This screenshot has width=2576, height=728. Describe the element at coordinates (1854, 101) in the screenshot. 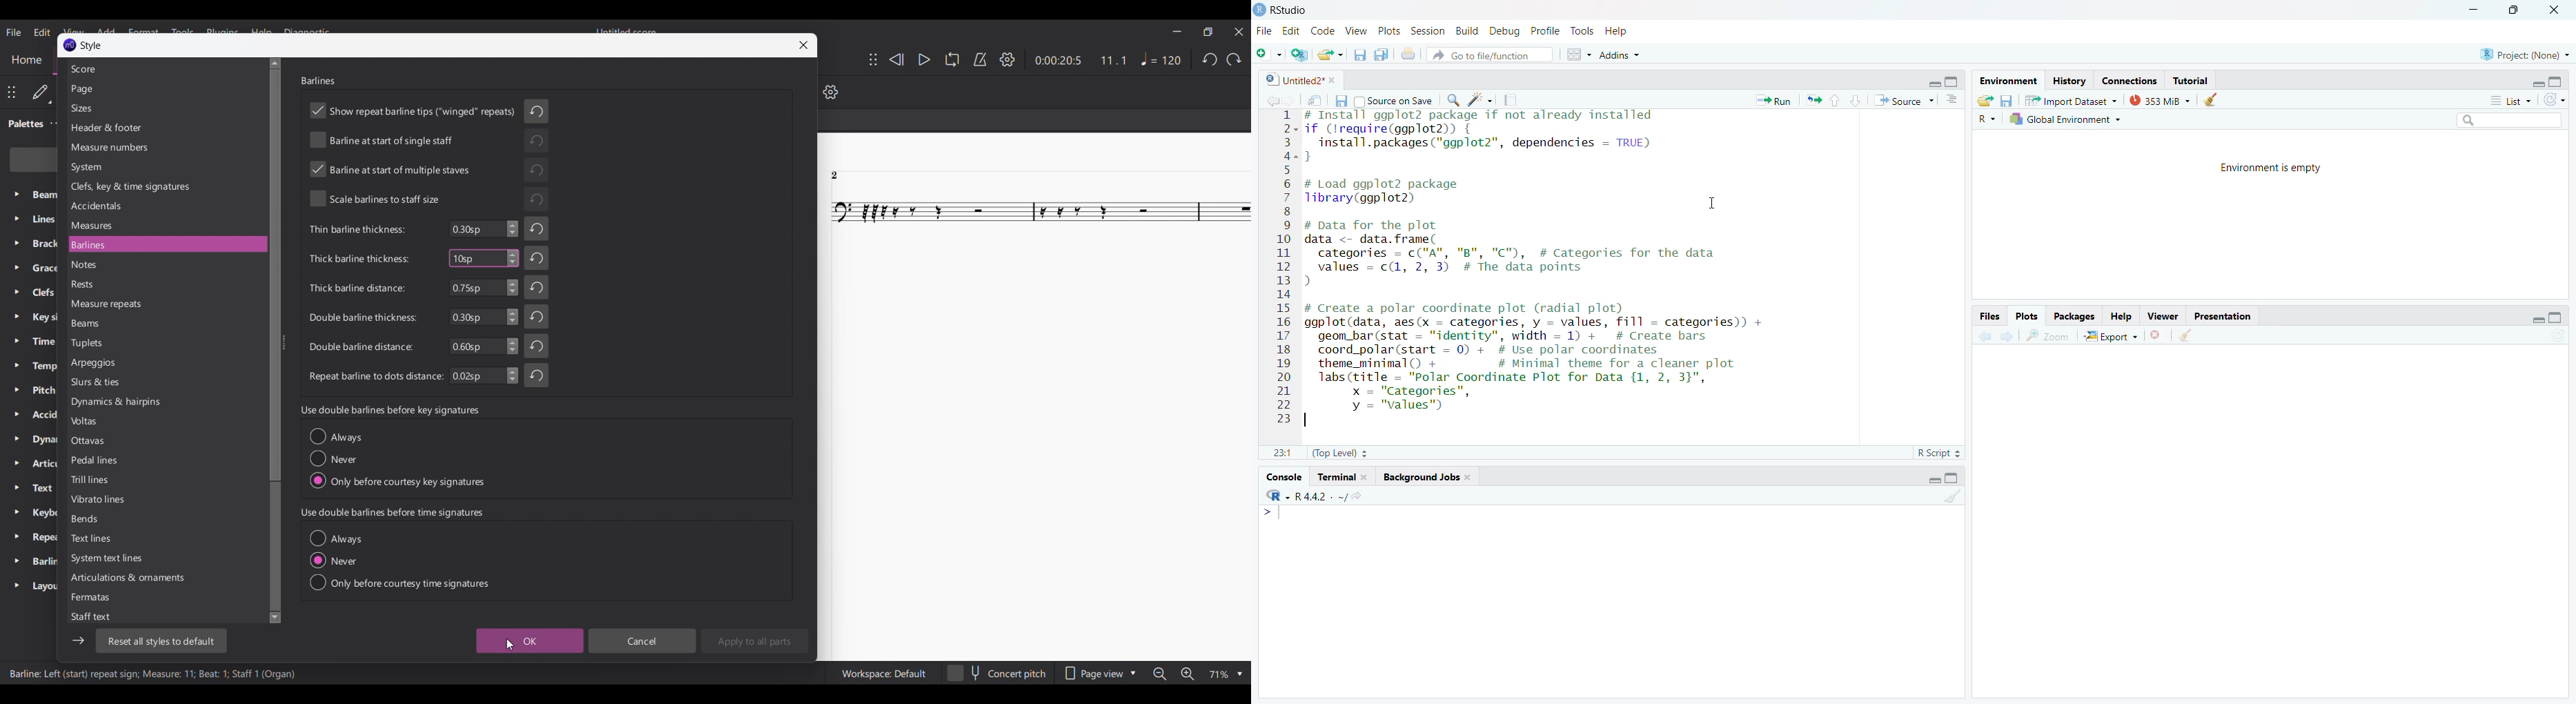

I see `go to next selection/chunk` at that location.